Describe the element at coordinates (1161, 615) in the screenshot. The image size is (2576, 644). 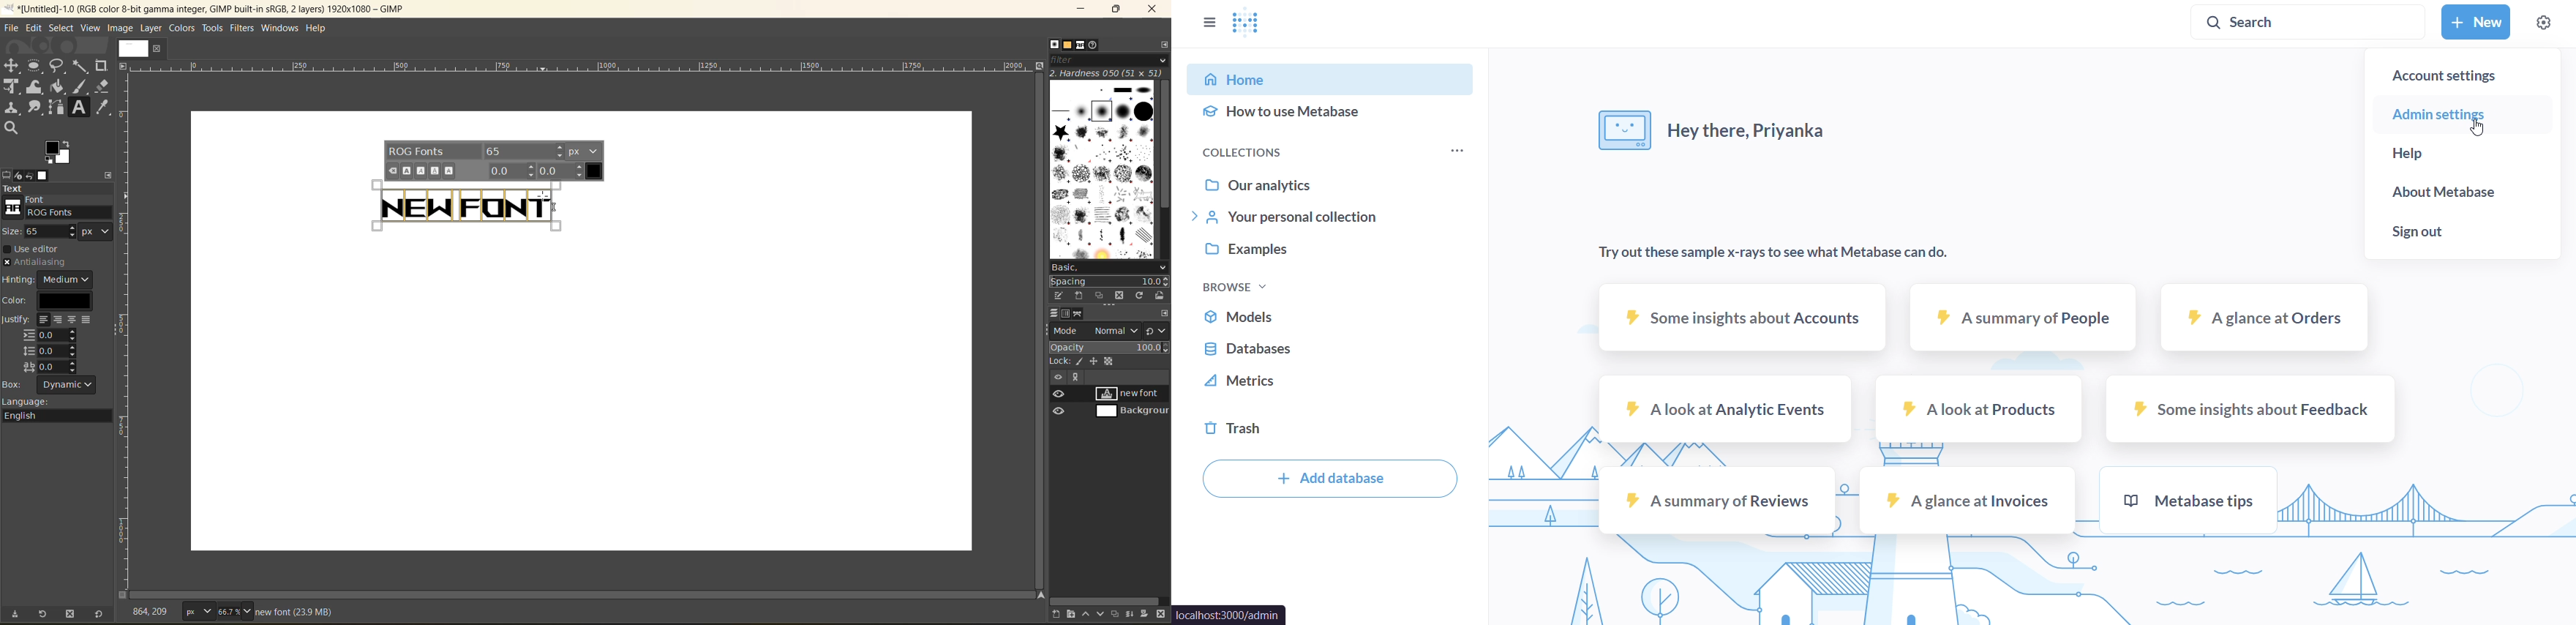
I see `delete this layer` at that location.